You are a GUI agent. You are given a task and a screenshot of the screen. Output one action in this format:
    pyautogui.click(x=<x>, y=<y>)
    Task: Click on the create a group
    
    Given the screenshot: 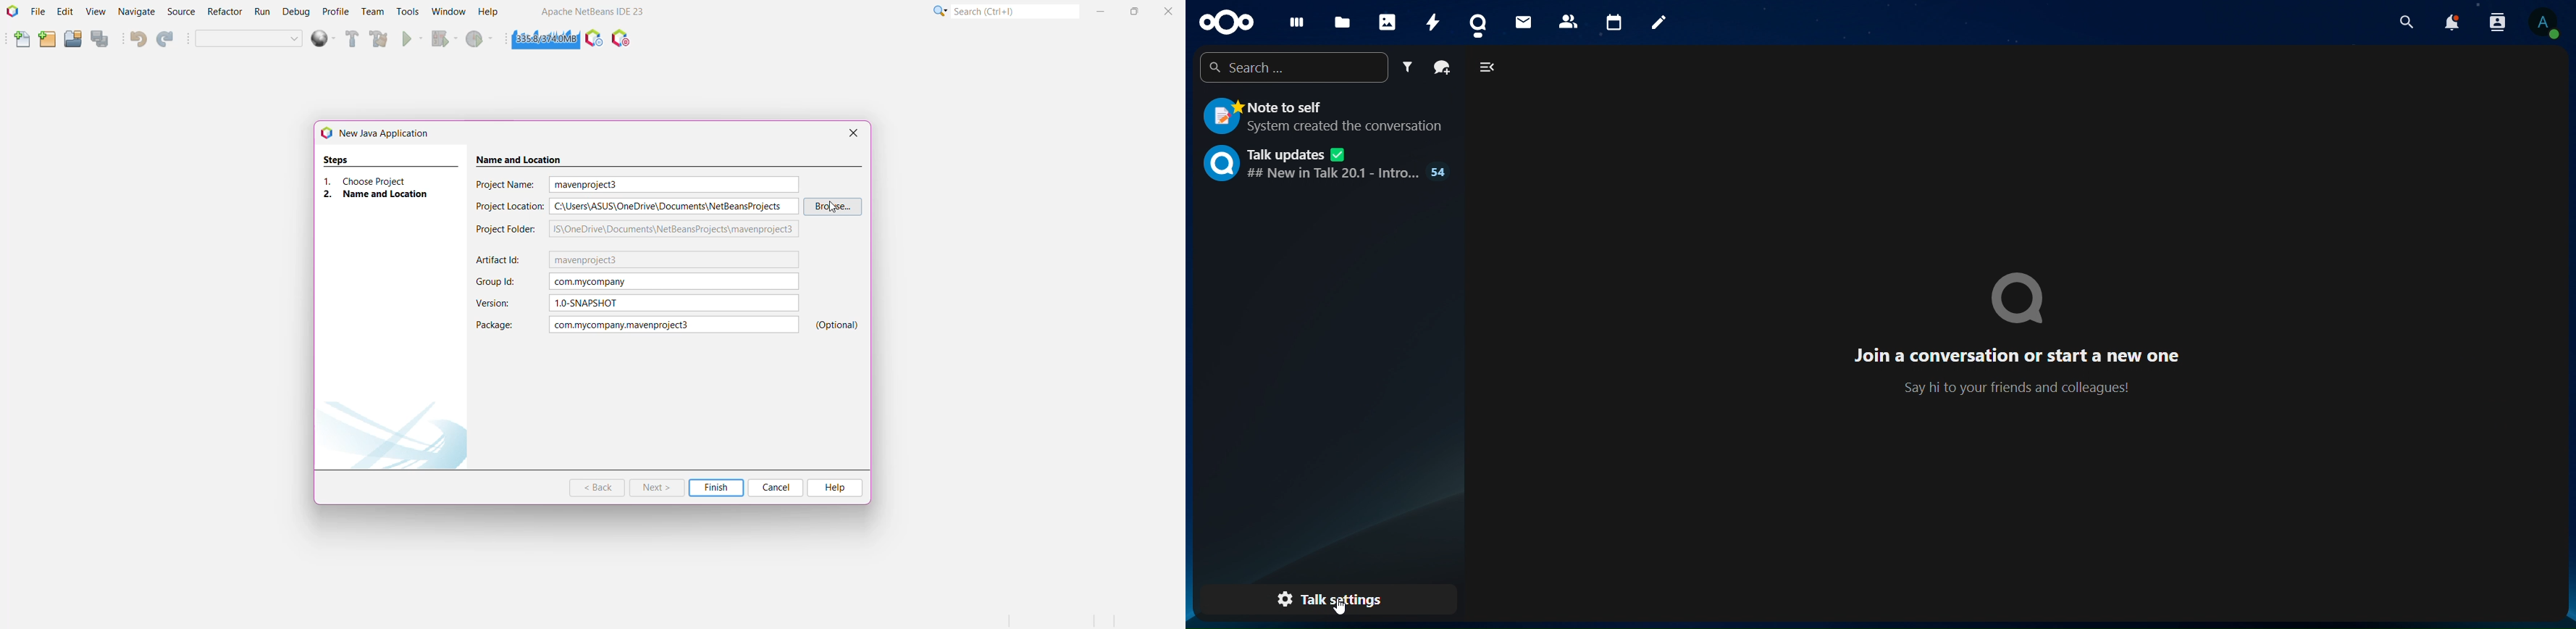 What is the action you would take?
    pyautogui.click(x=1443, y=68)
    